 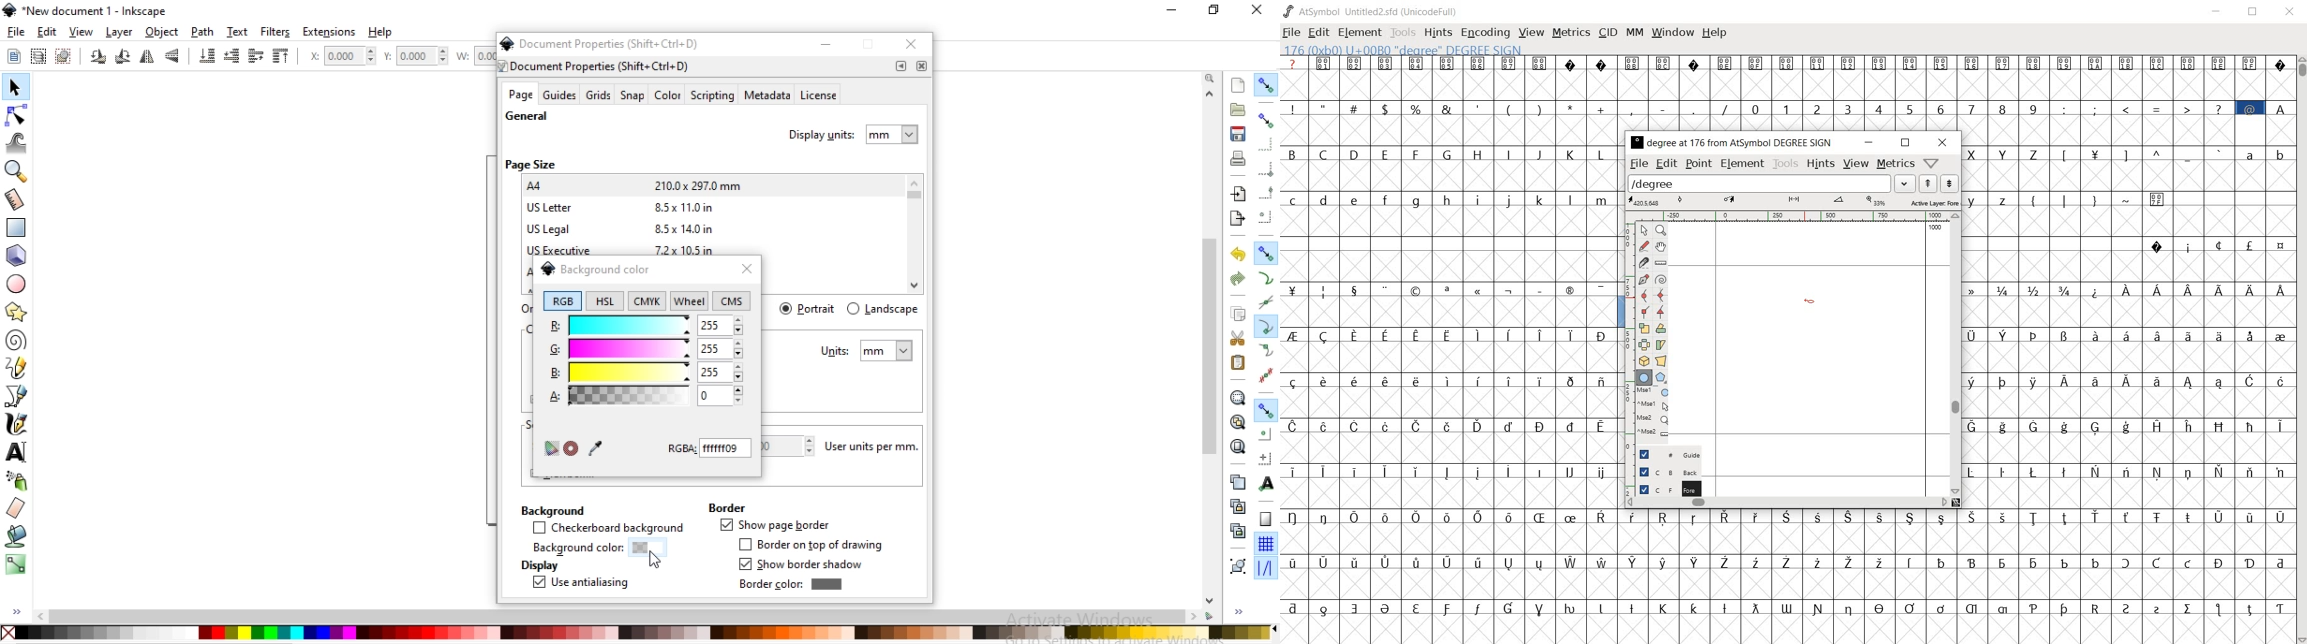 I want to click on snap guide, so click(x=1266, y=569).